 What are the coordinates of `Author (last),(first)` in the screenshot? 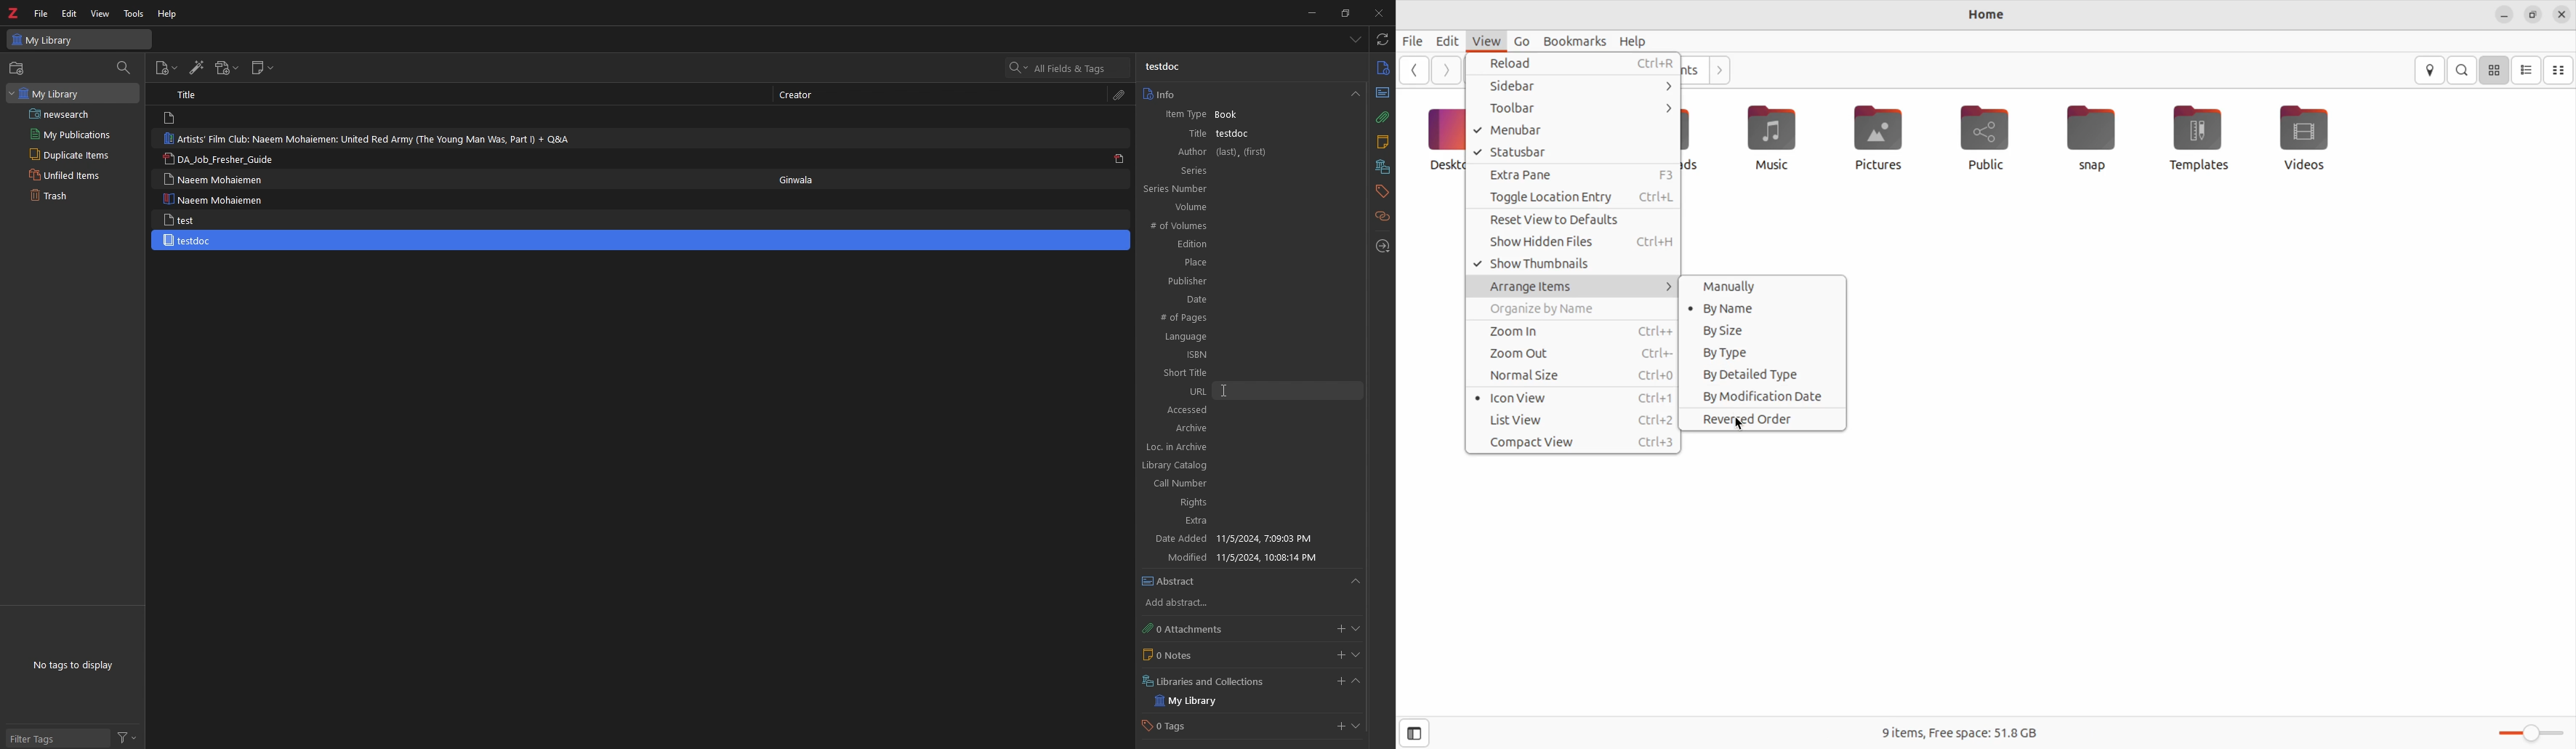 It's located at (1220, 152).